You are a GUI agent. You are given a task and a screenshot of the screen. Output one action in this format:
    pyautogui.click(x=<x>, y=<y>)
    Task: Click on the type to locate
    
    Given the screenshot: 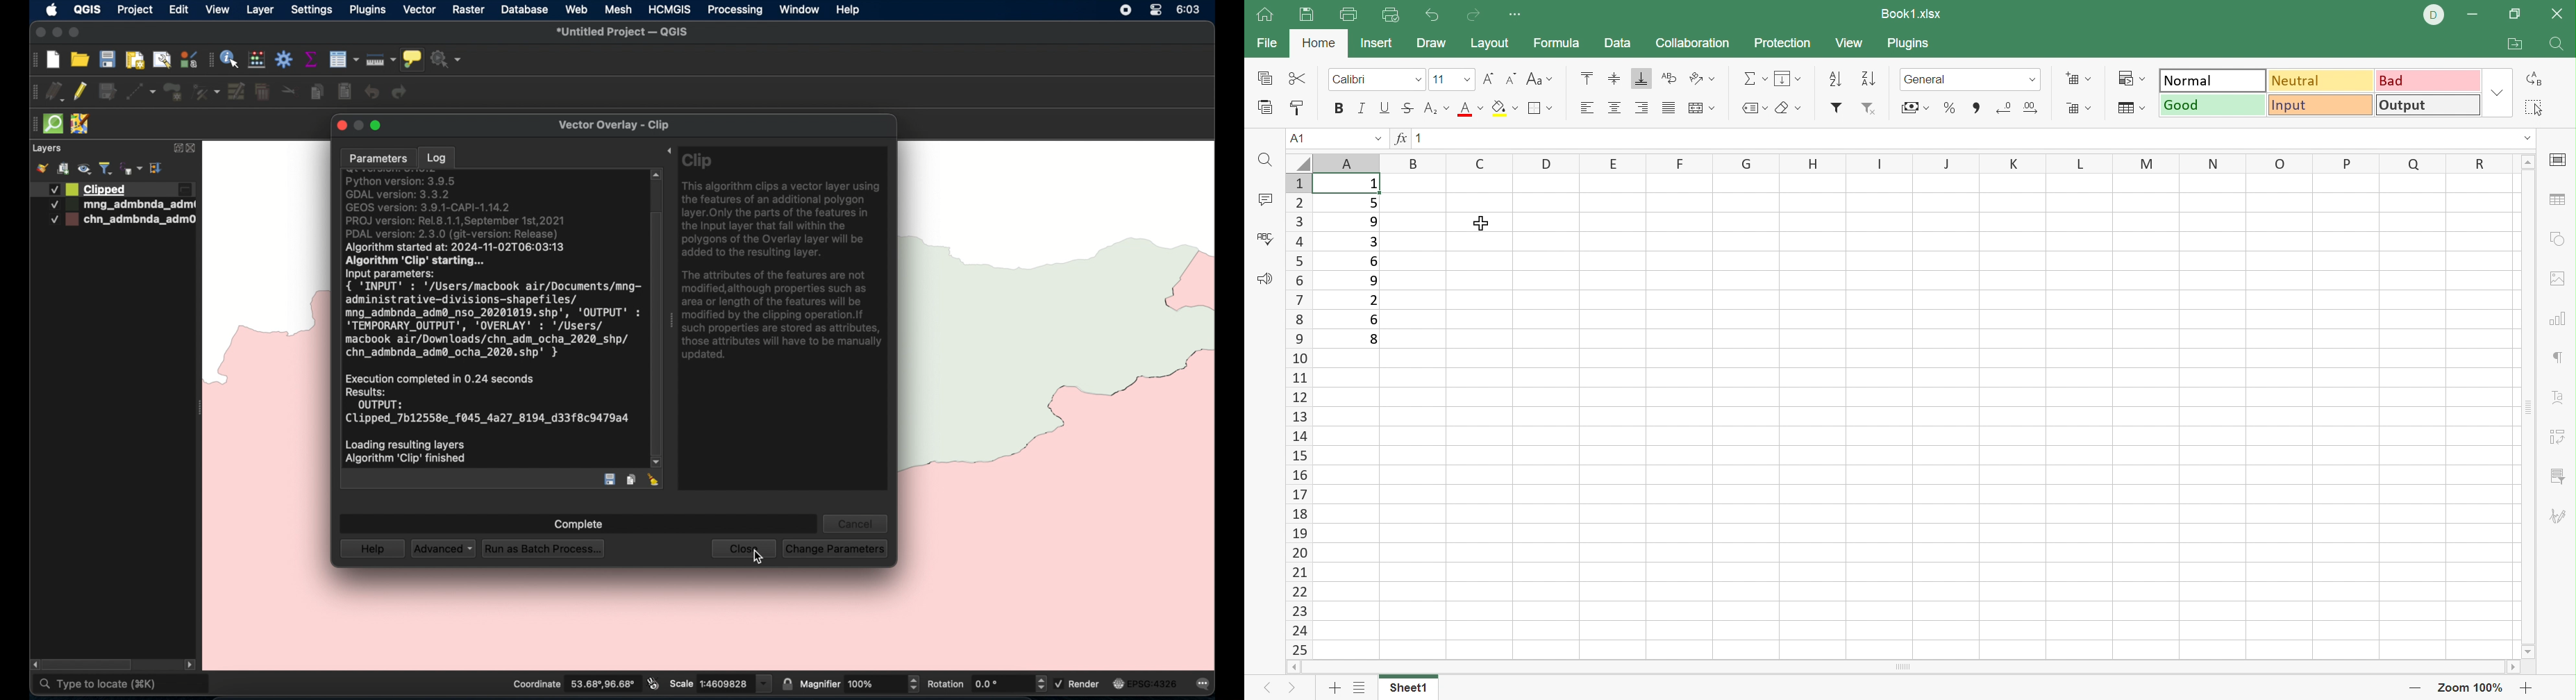 What is the action you would take?
    pyautogui.click(x=122, y=685)
    